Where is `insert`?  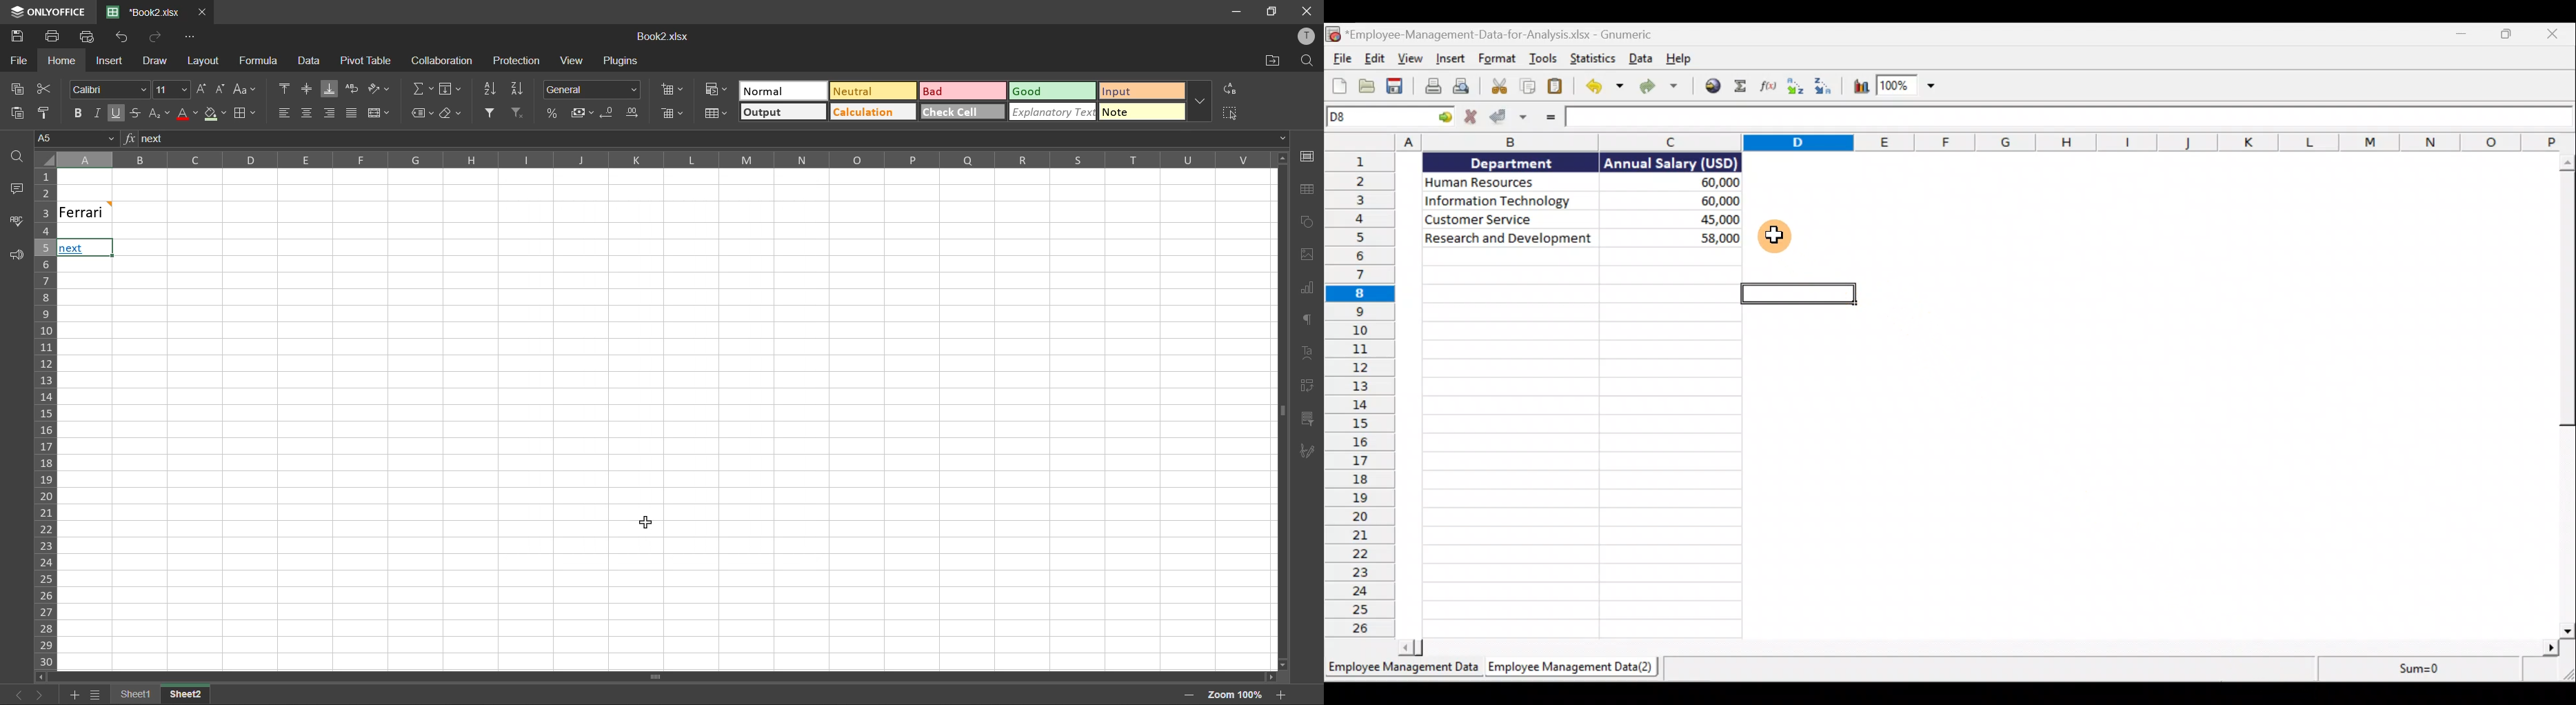
insert is located at coordinates (107, 60).